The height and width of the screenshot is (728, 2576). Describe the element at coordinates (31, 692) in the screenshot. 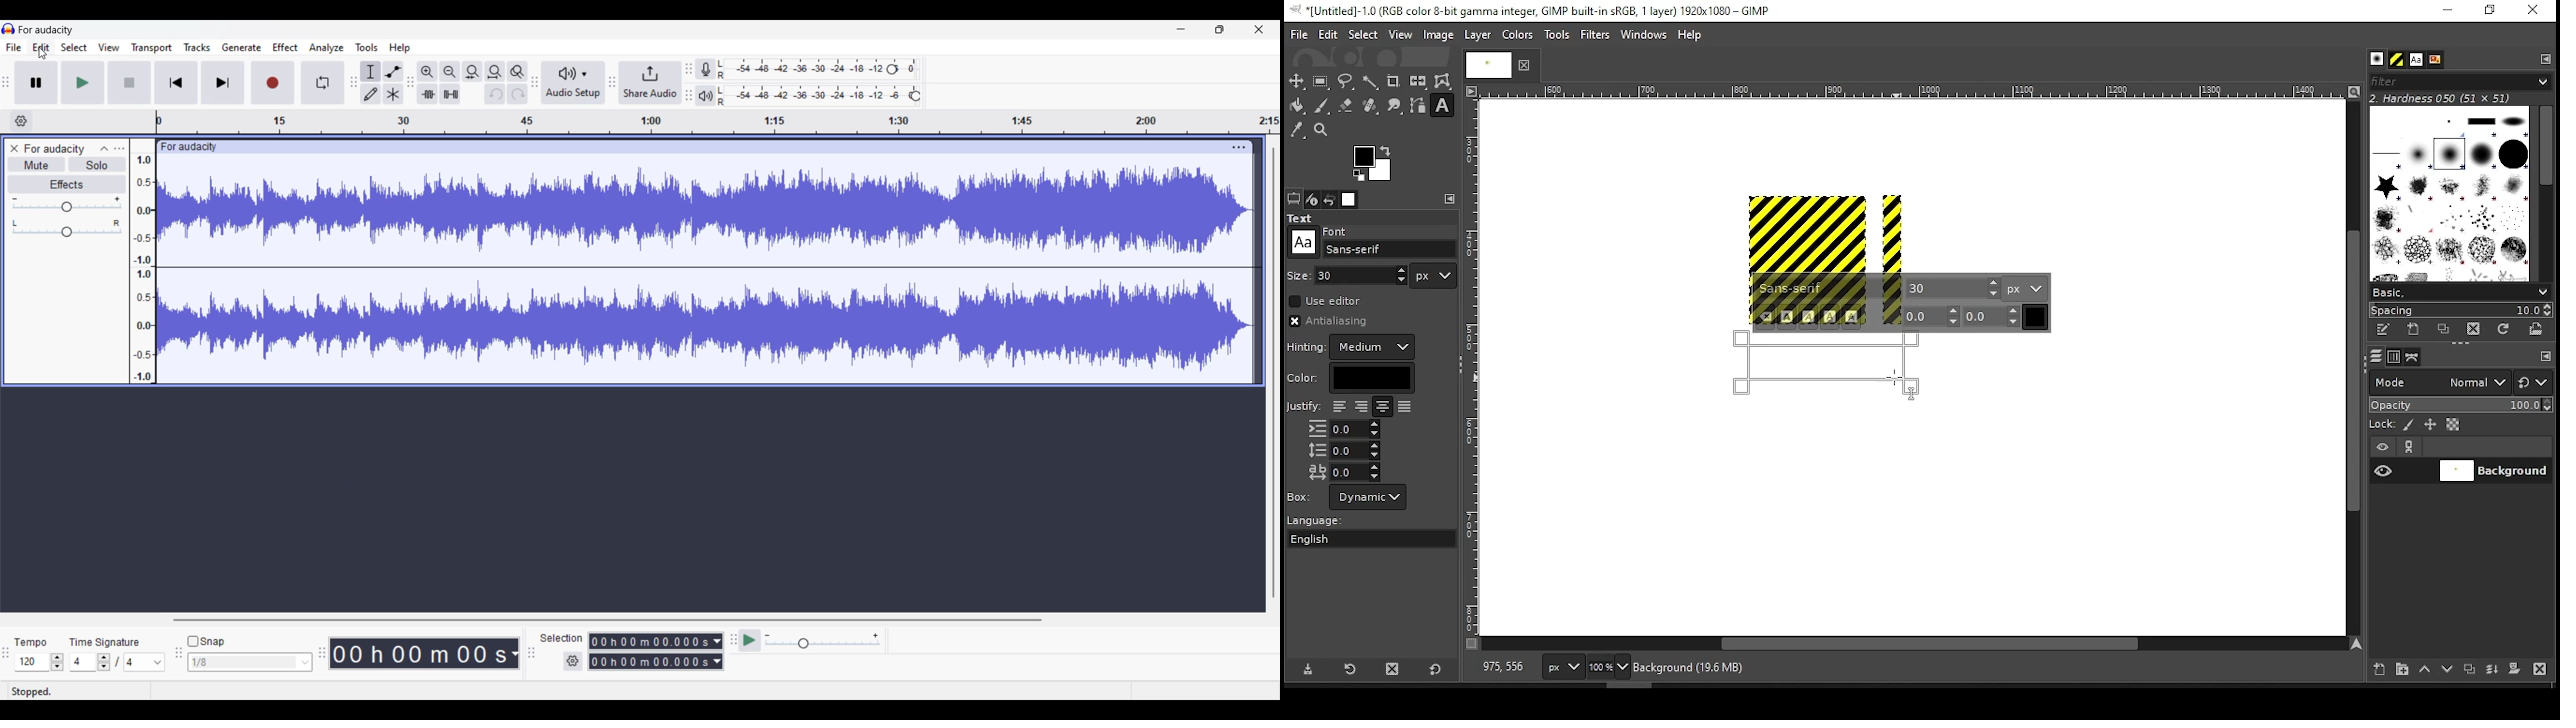

I see `Current status of track` at that location.